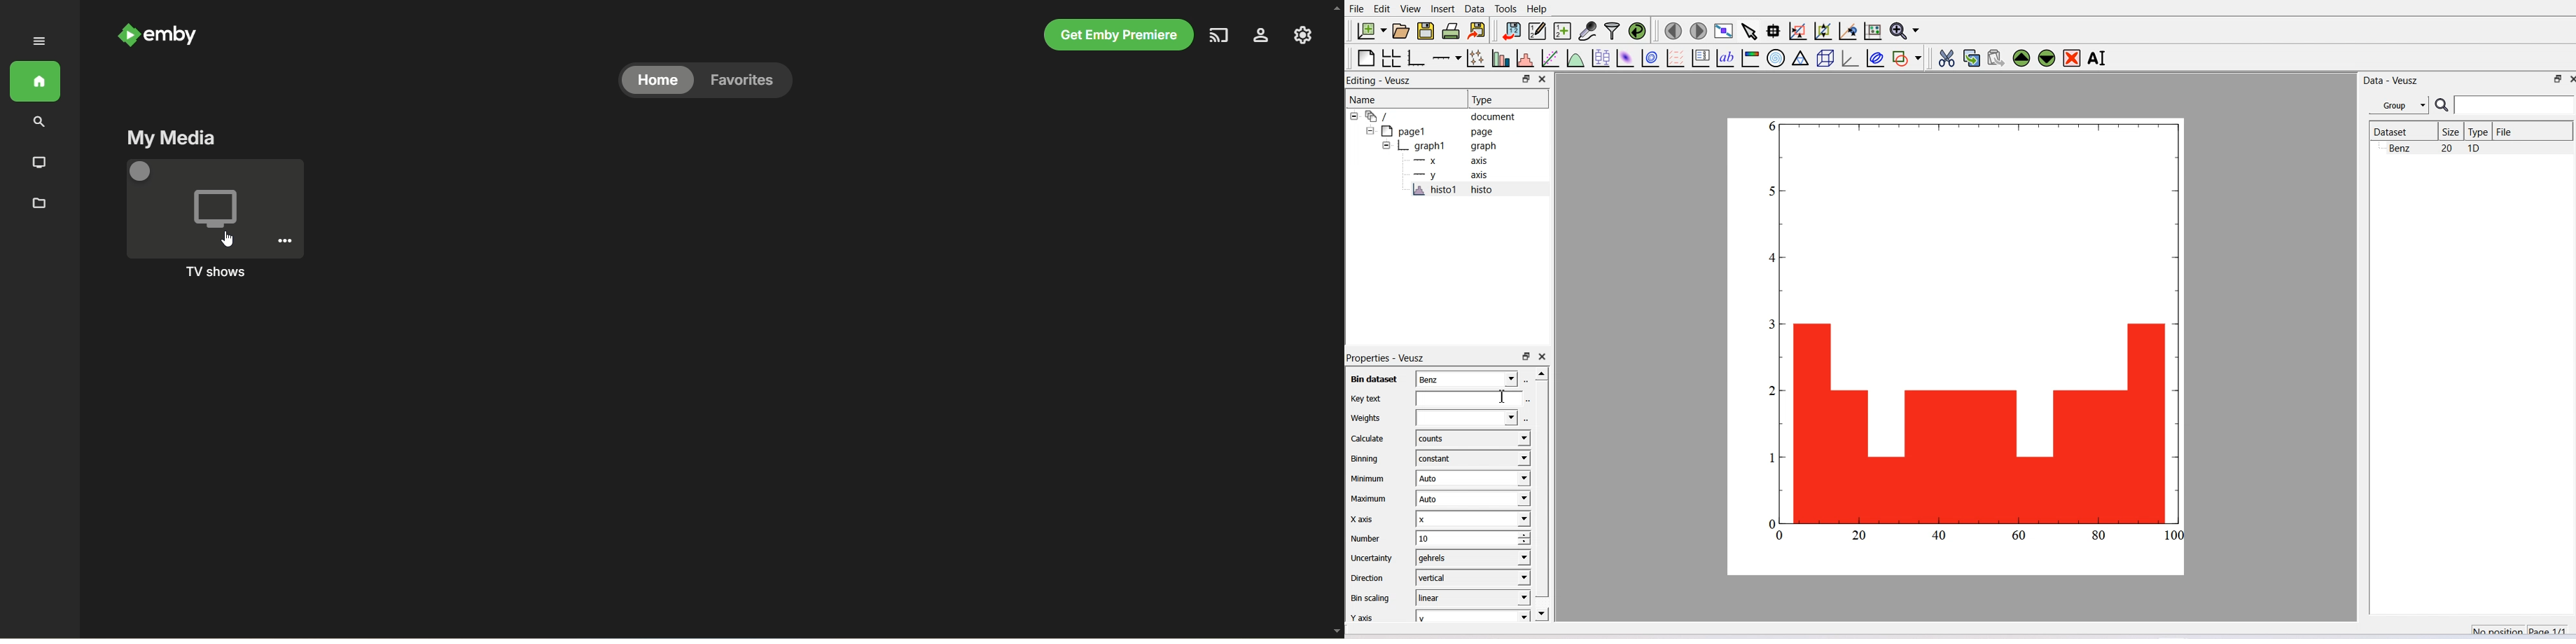  Describe the element at coordinates (1384, 145) in the screenshot. I see `Collapse` at that location.